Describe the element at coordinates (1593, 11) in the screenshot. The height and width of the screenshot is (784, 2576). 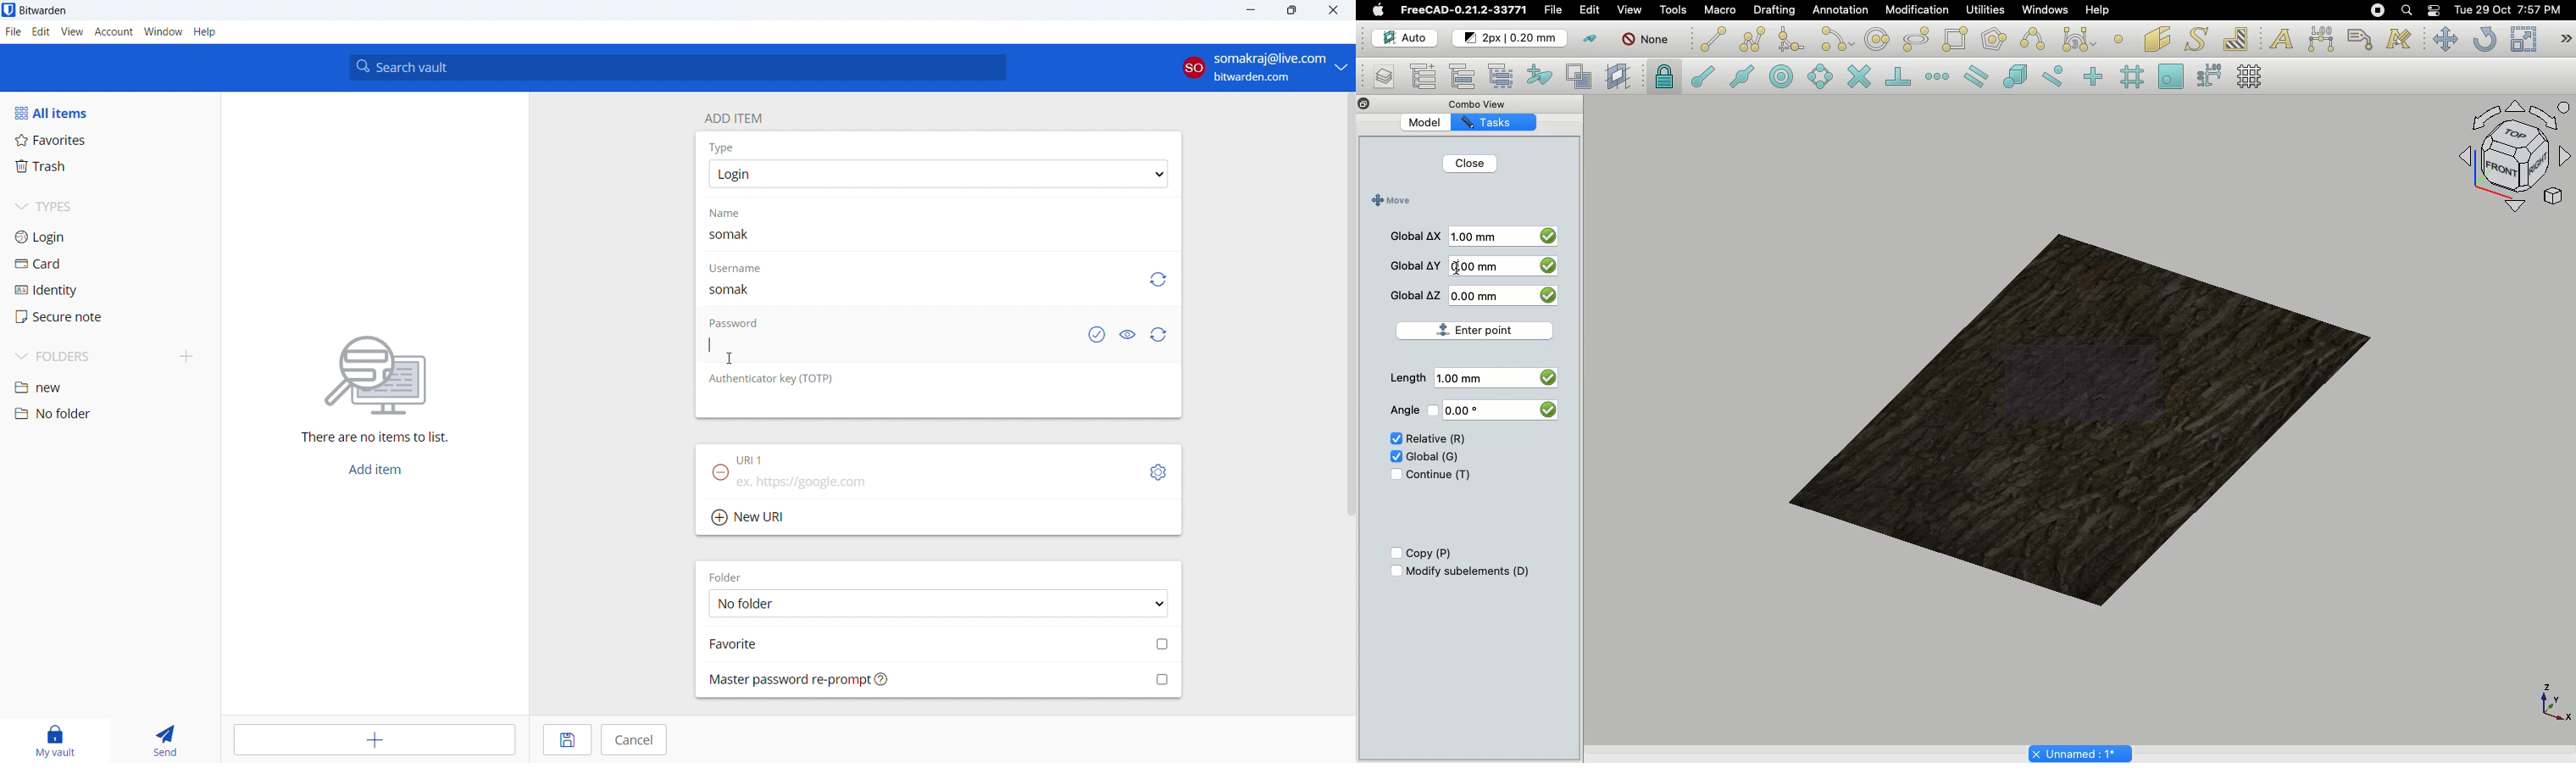
I see `Selecting edit` at that location.